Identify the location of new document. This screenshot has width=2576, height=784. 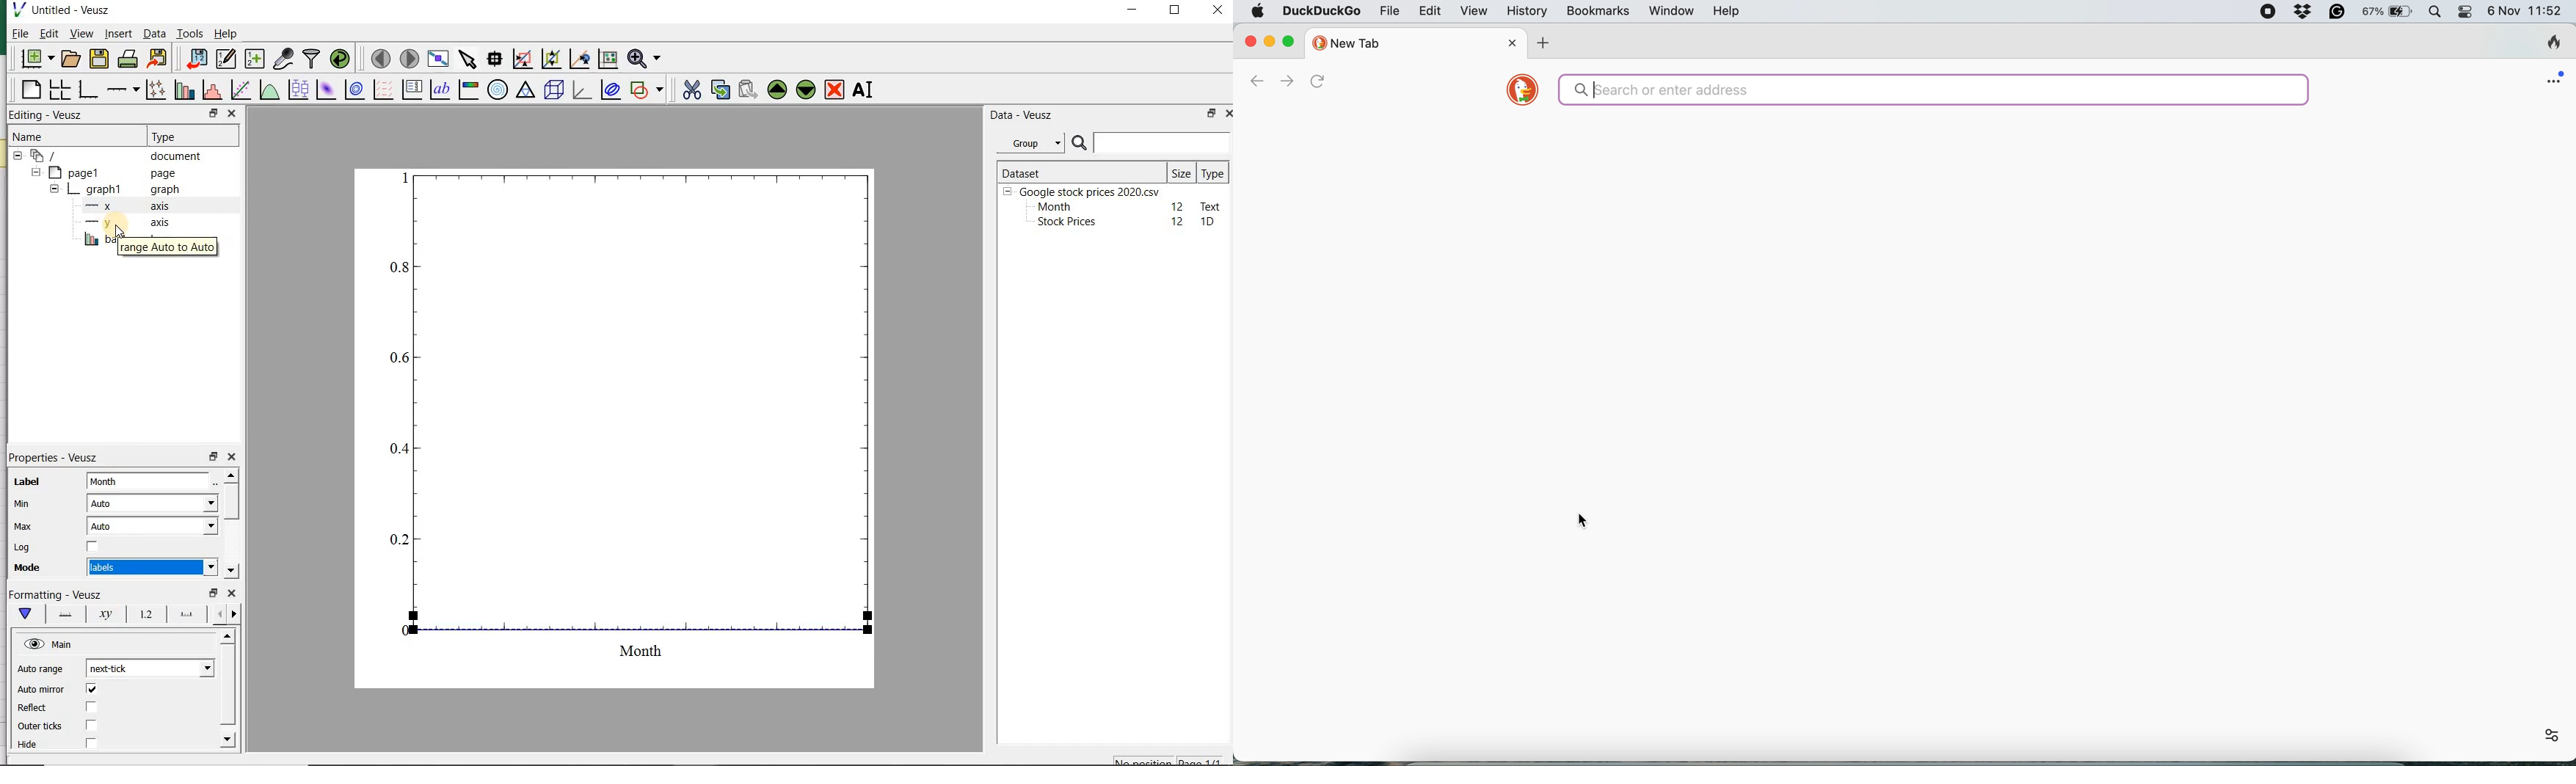
(37, 59).